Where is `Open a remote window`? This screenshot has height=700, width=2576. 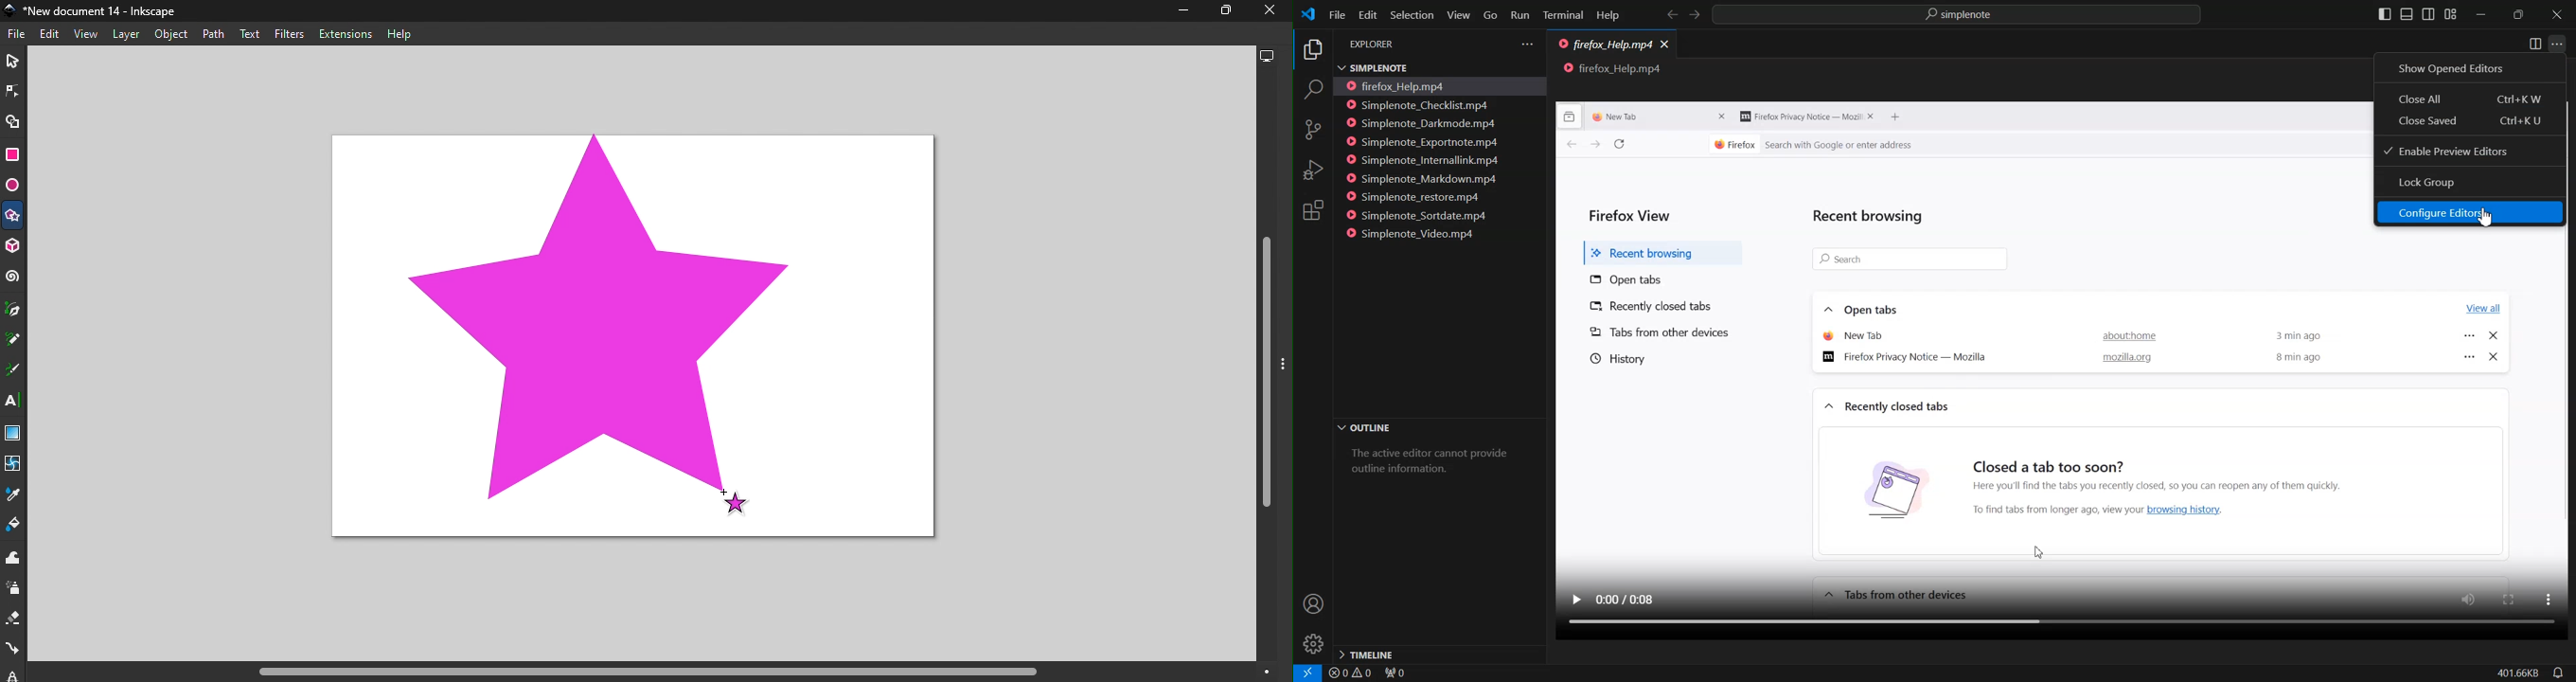 Open a remote window is located at coordinates (1305, 673).